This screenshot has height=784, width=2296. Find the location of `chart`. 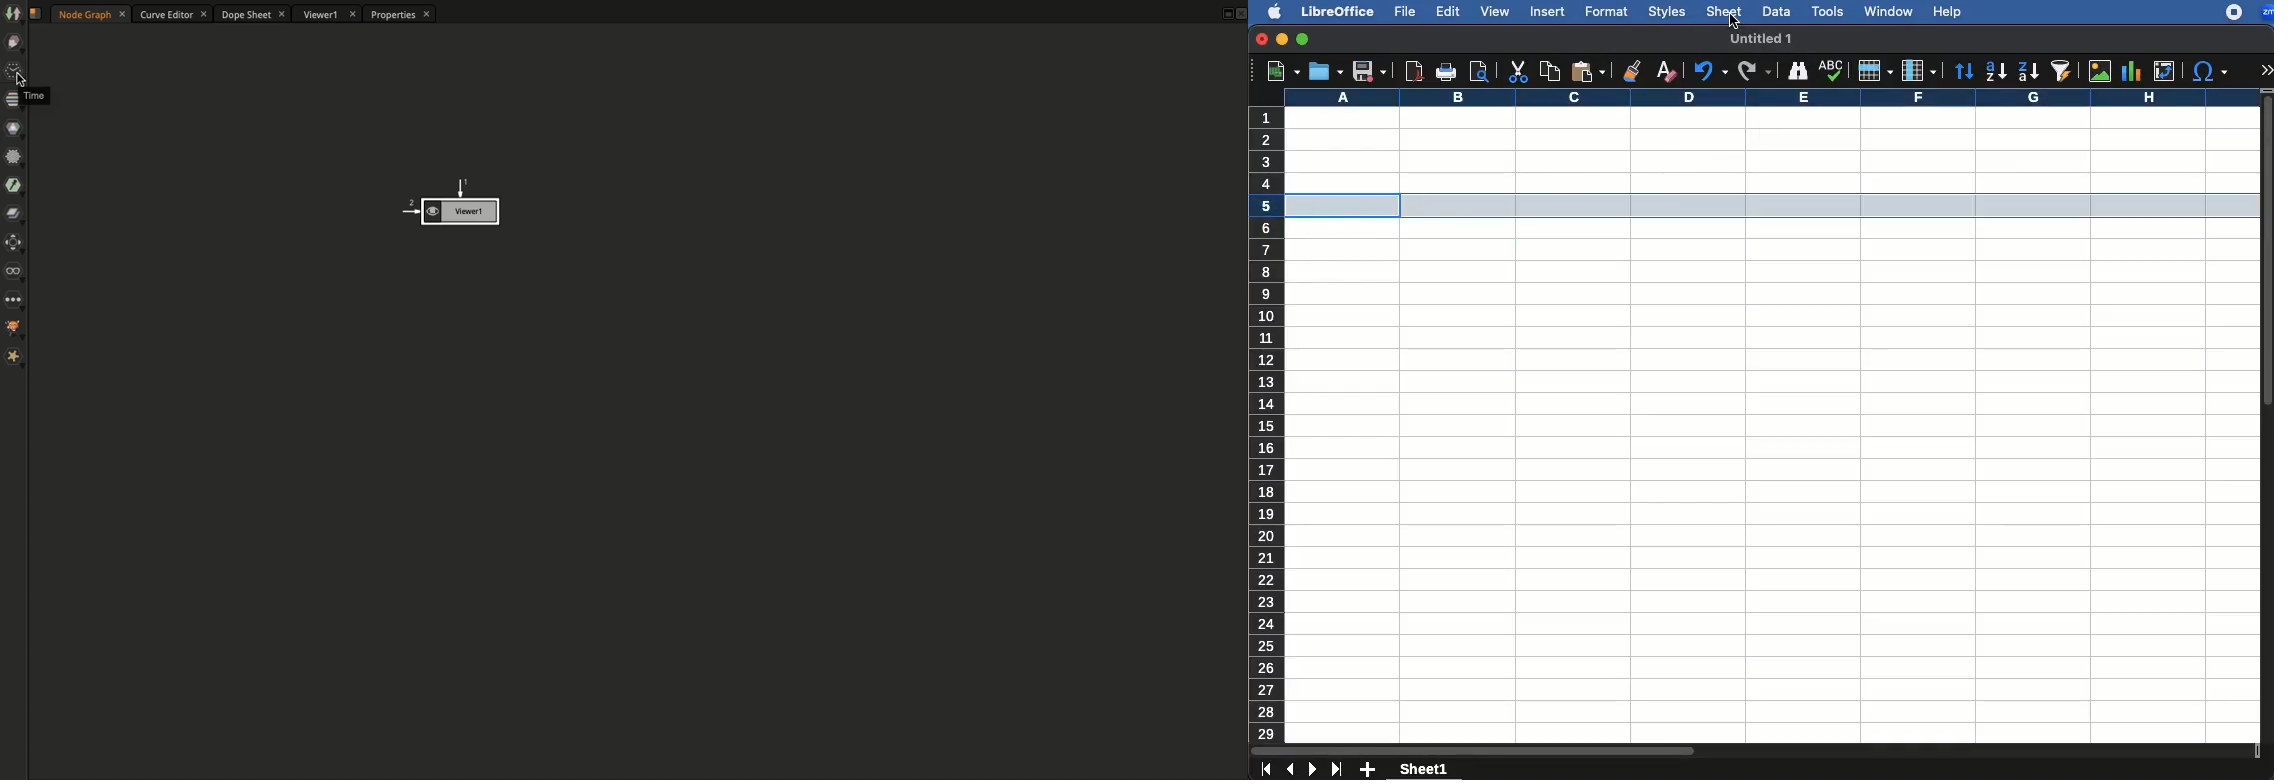

chart is located at coordinates (2134, 70).